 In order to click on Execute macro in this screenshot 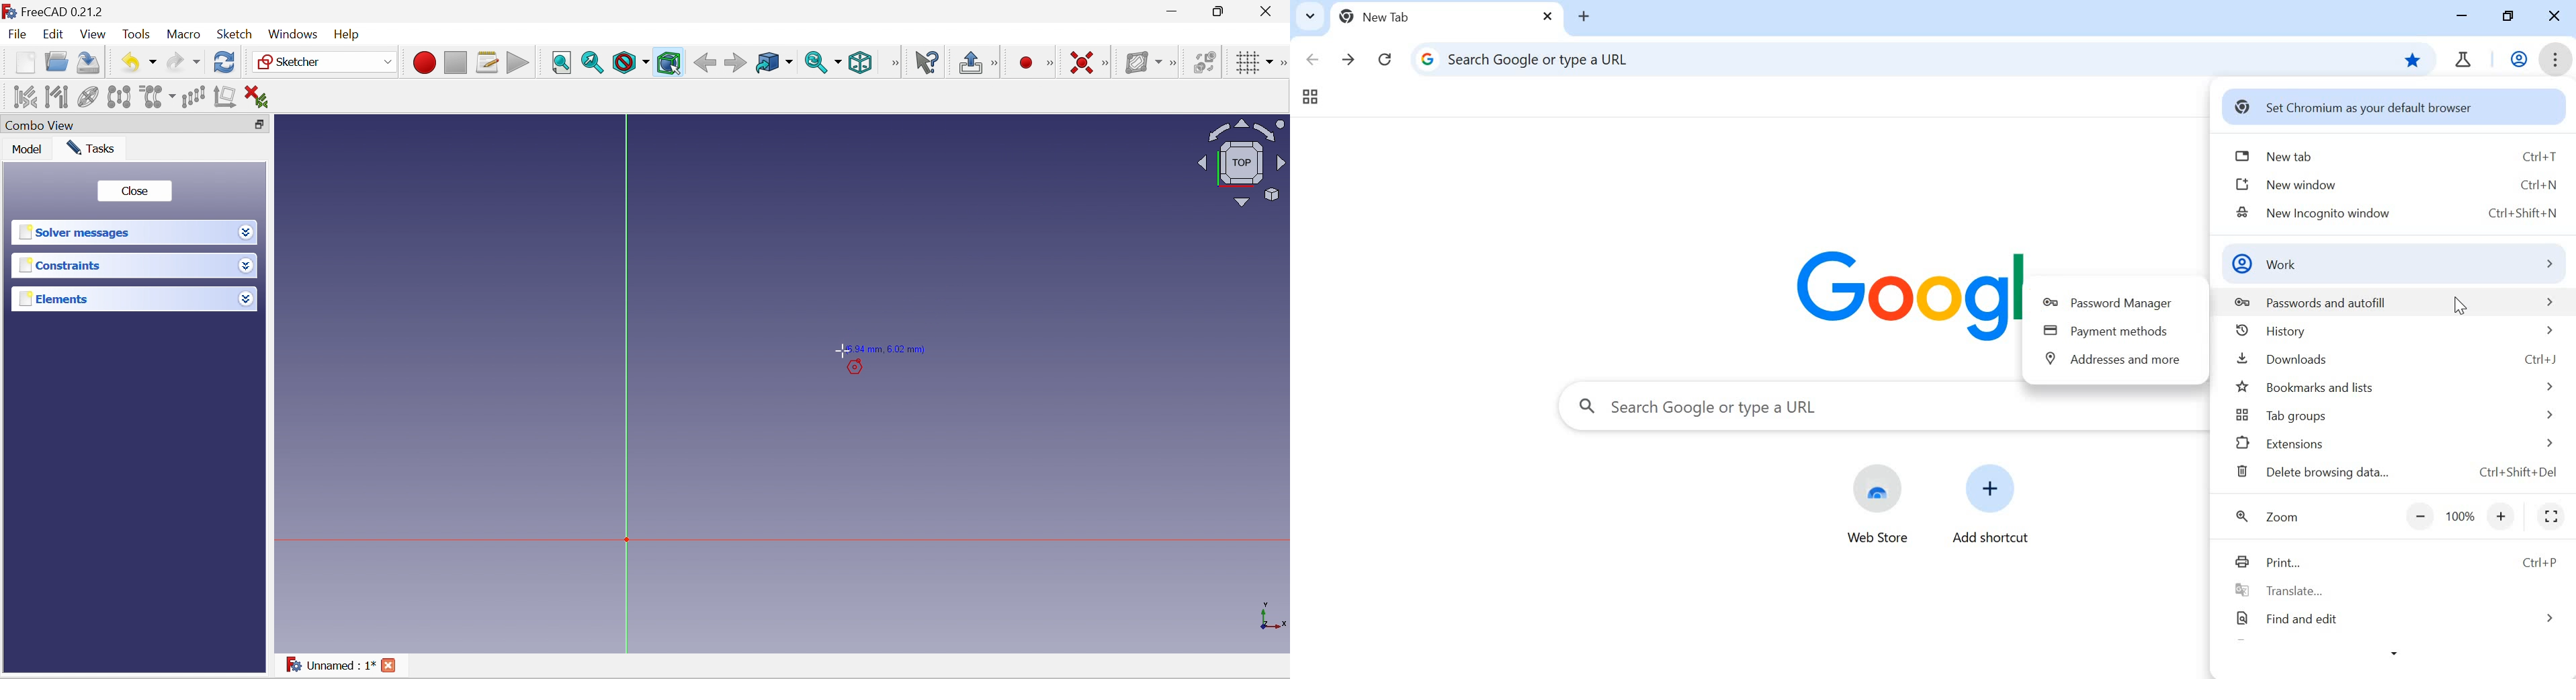, I will do `click(516, 61)`.